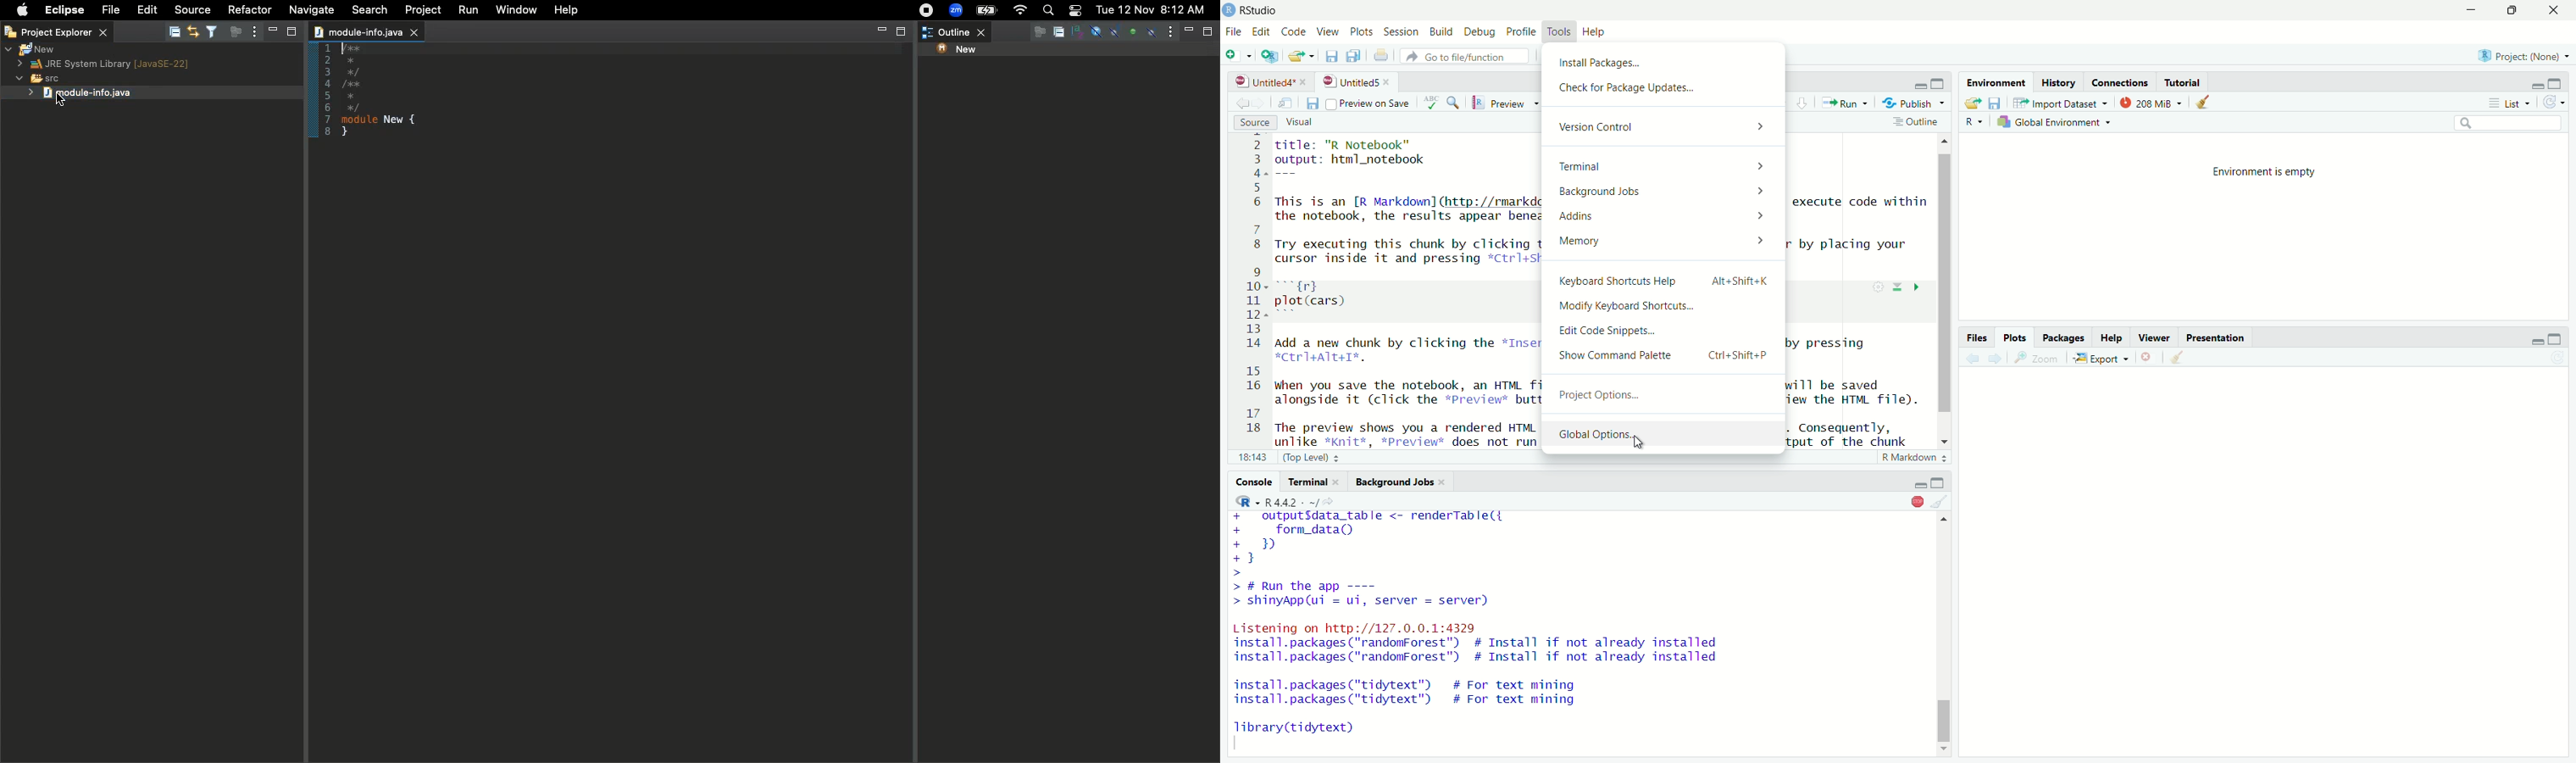 The image size is (2576, 784). What do you see at coordinates (1252, 456) in the screenshot?
I see `18:143` at bounding box center [1252, 456].